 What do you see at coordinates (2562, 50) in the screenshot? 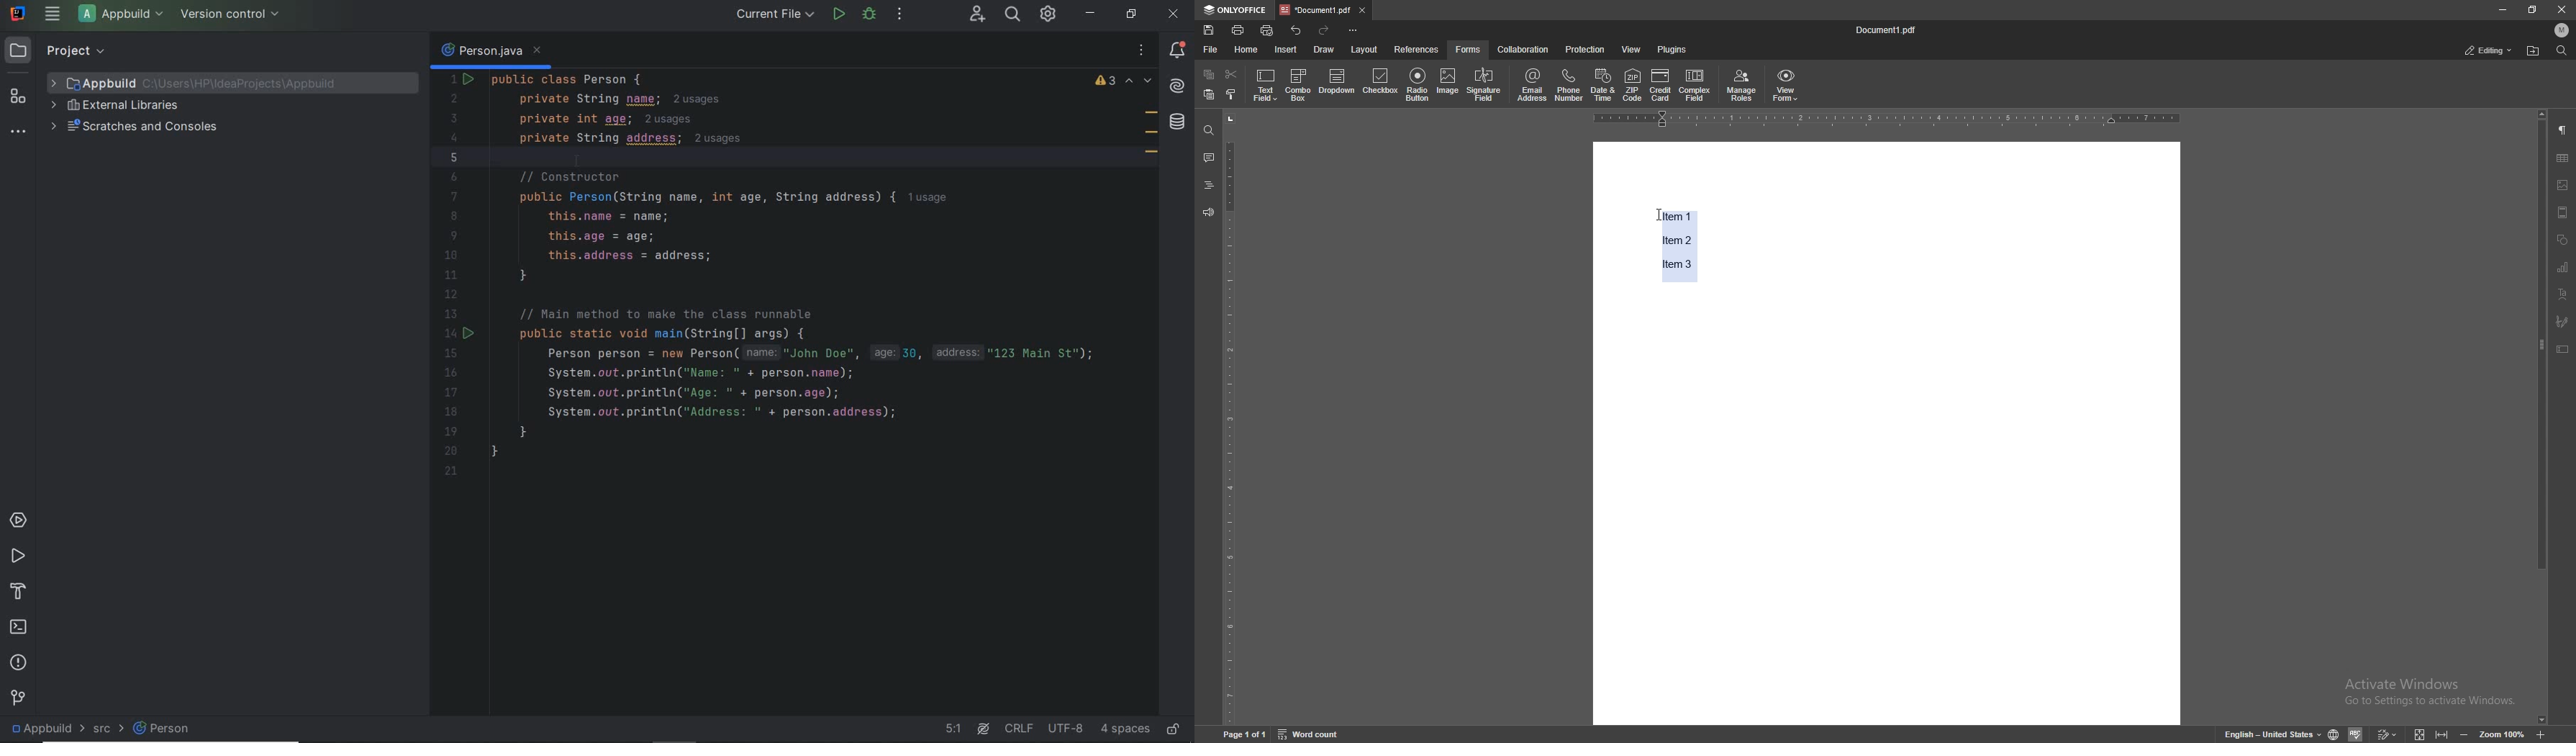
I see `find` at bounding box center [2562, 50].